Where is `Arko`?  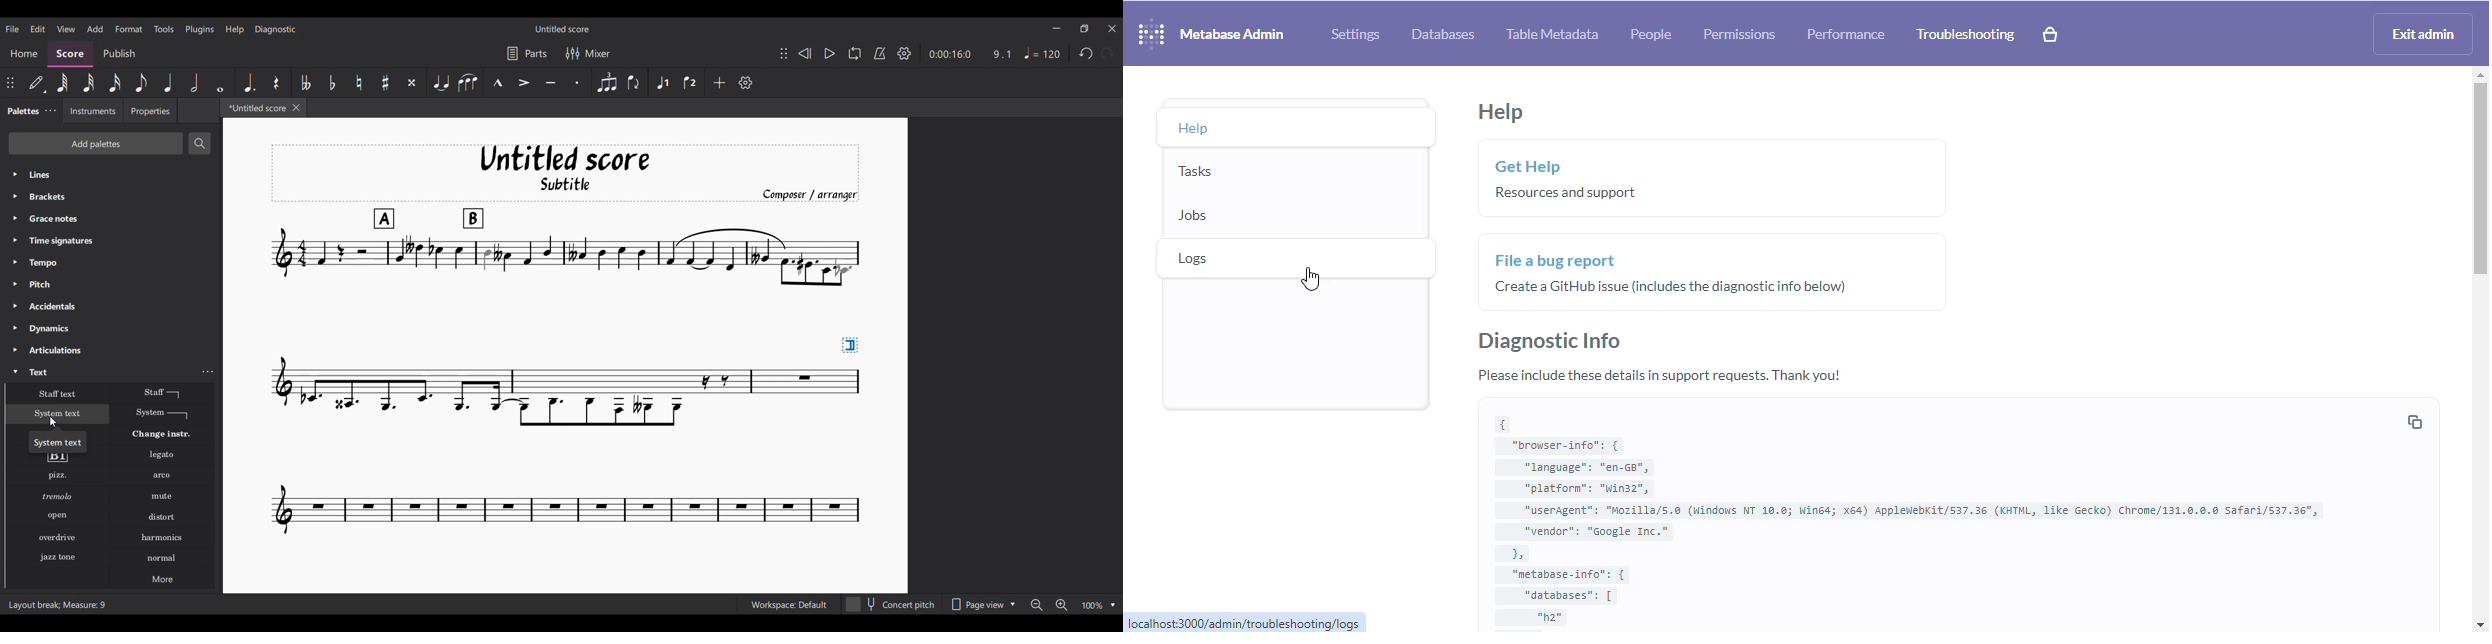
Arko is located at coordinates (162, 476).